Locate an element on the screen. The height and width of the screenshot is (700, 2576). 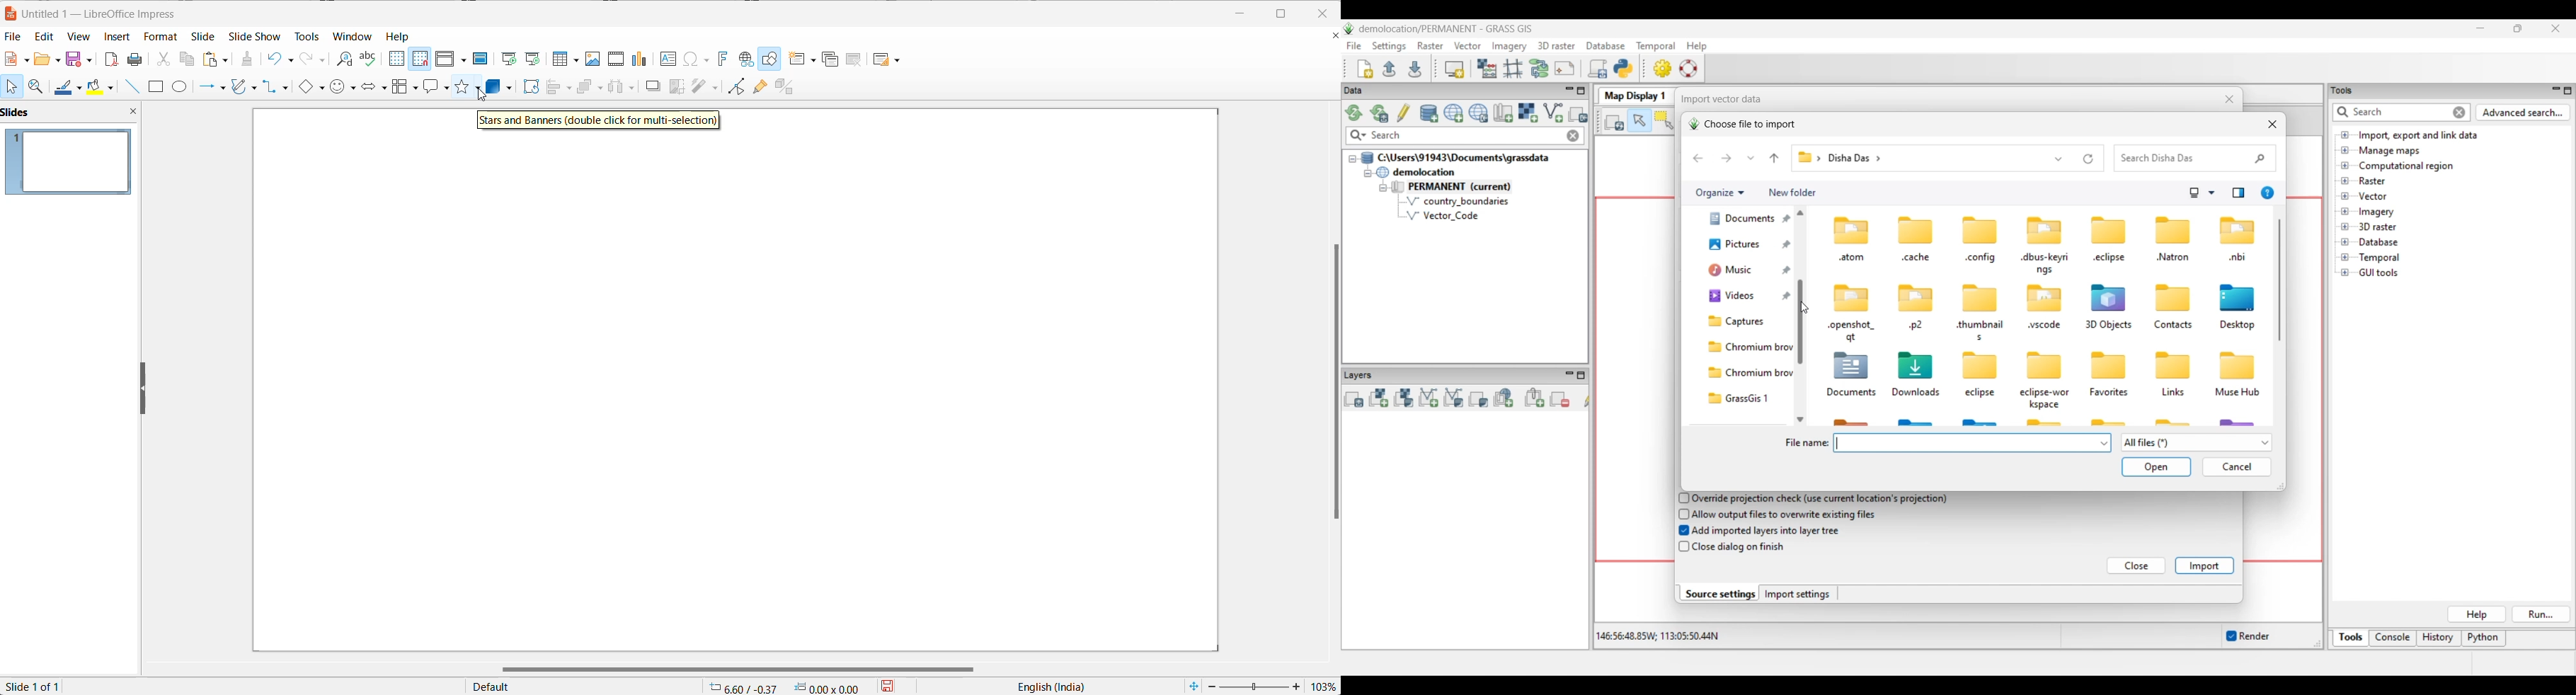
insert fontwork text is located at coordinates (720, 59).